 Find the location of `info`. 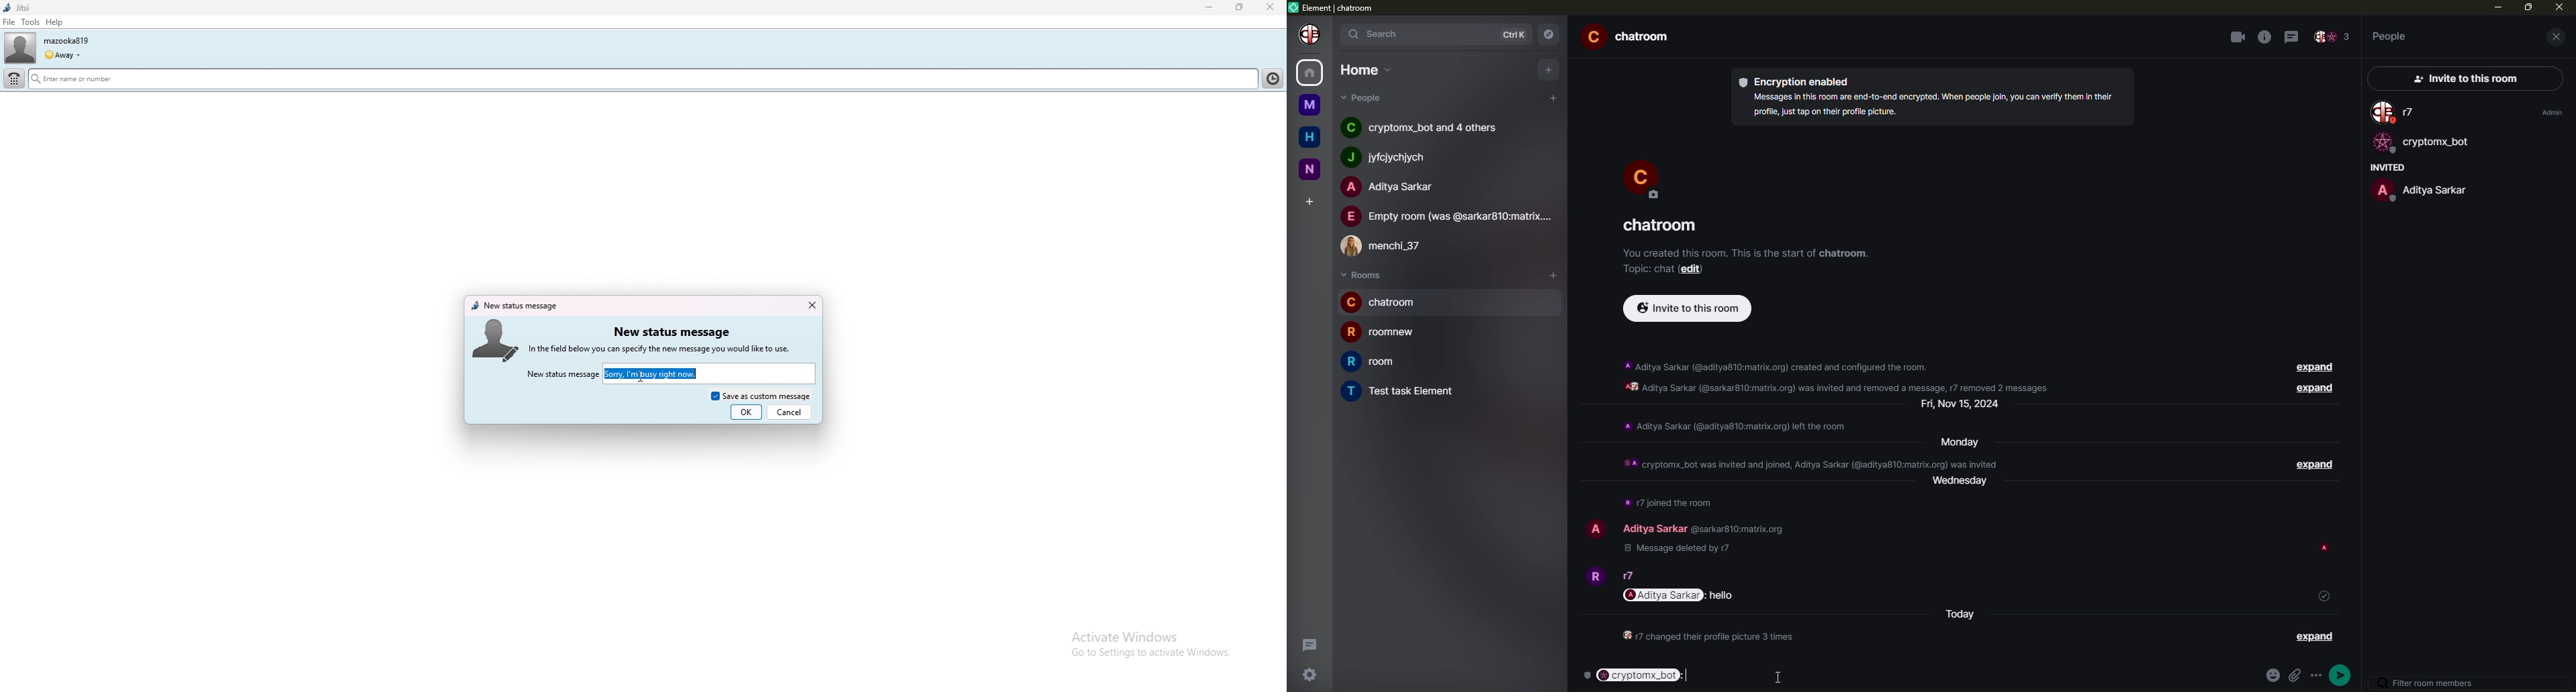

info is located at coordinates (1707, 636).